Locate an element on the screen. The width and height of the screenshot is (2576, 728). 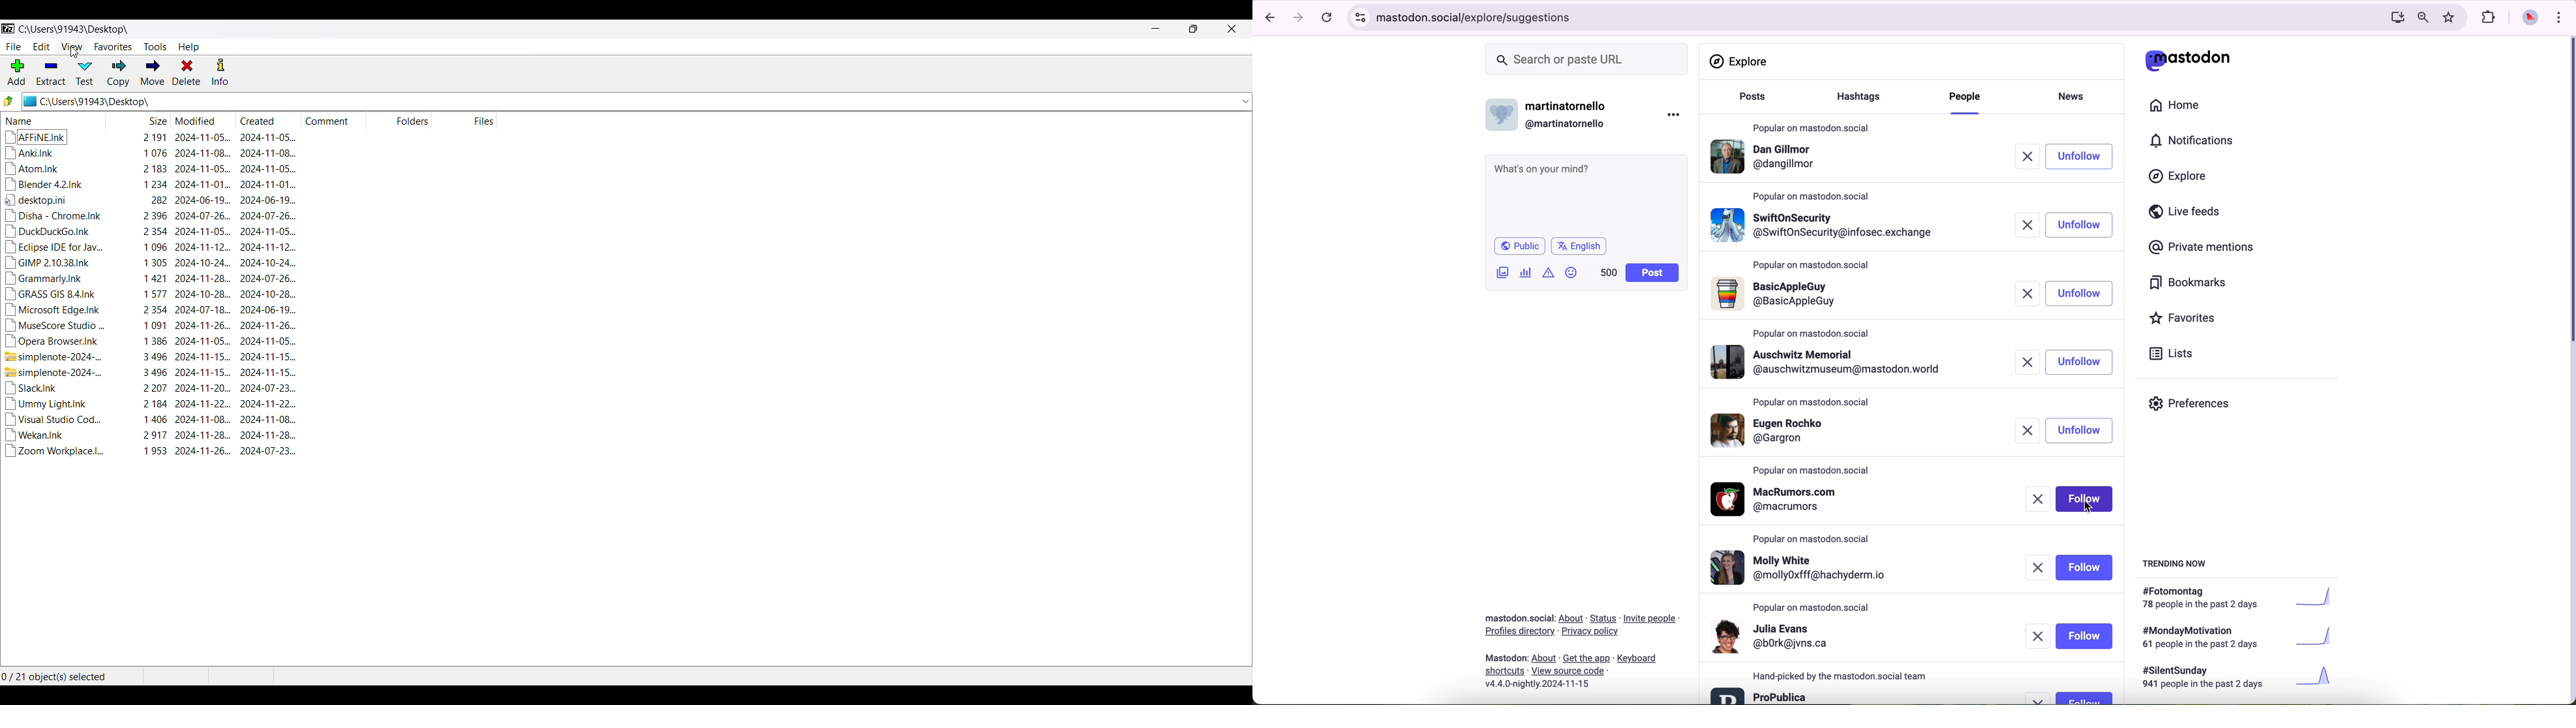
posts is located at coordinates (1750, 101).